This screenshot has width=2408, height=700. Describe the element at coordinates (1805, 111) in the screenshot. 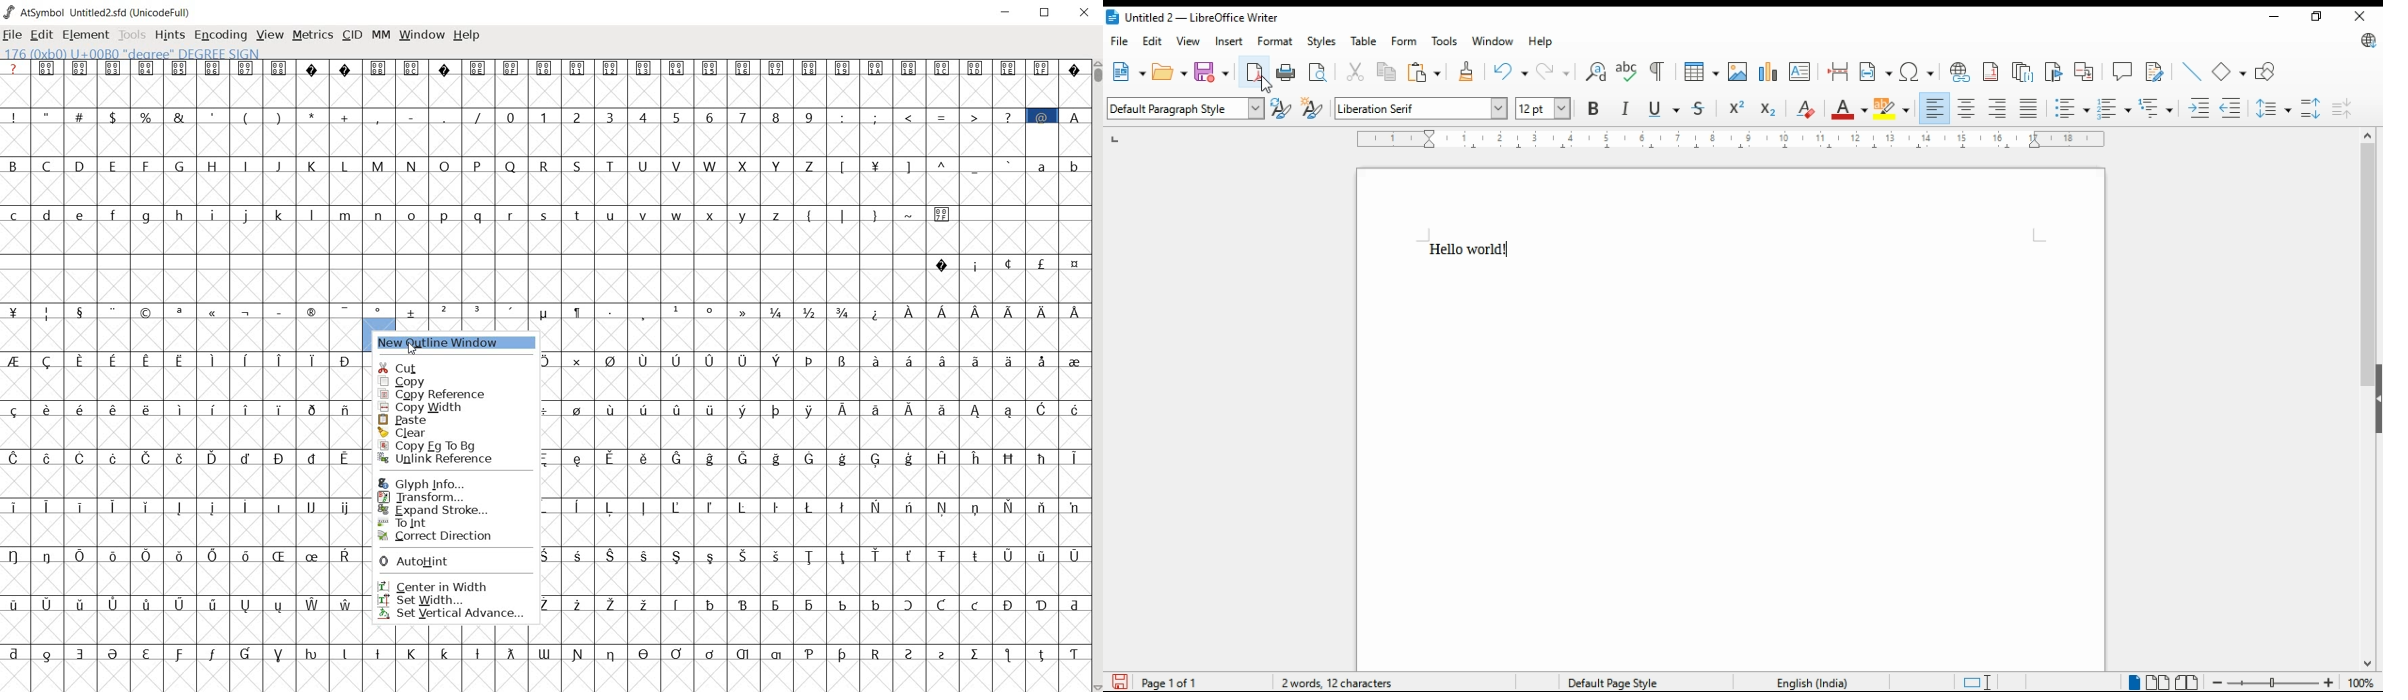

I see `clear direct formatting` at that location.